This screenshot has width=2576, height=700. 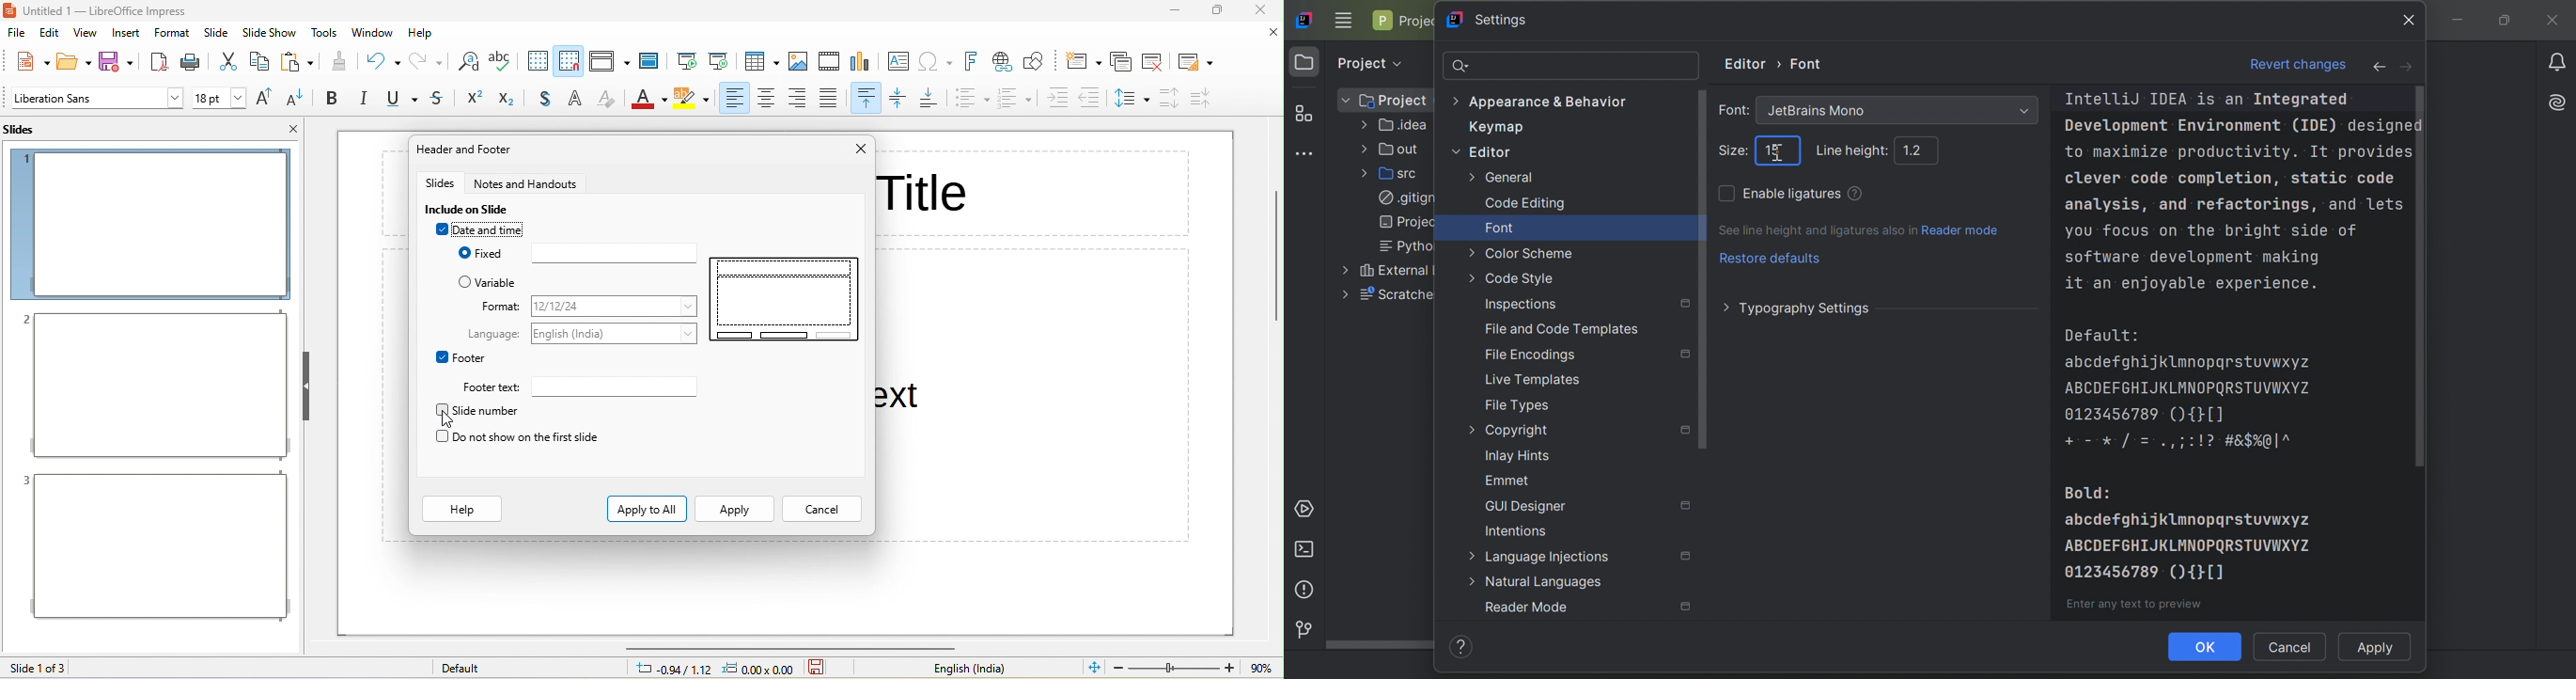 What do you see at coordinates (720, 59) in the screenshot?
I see `current slide` at bounding box center [720, 59].